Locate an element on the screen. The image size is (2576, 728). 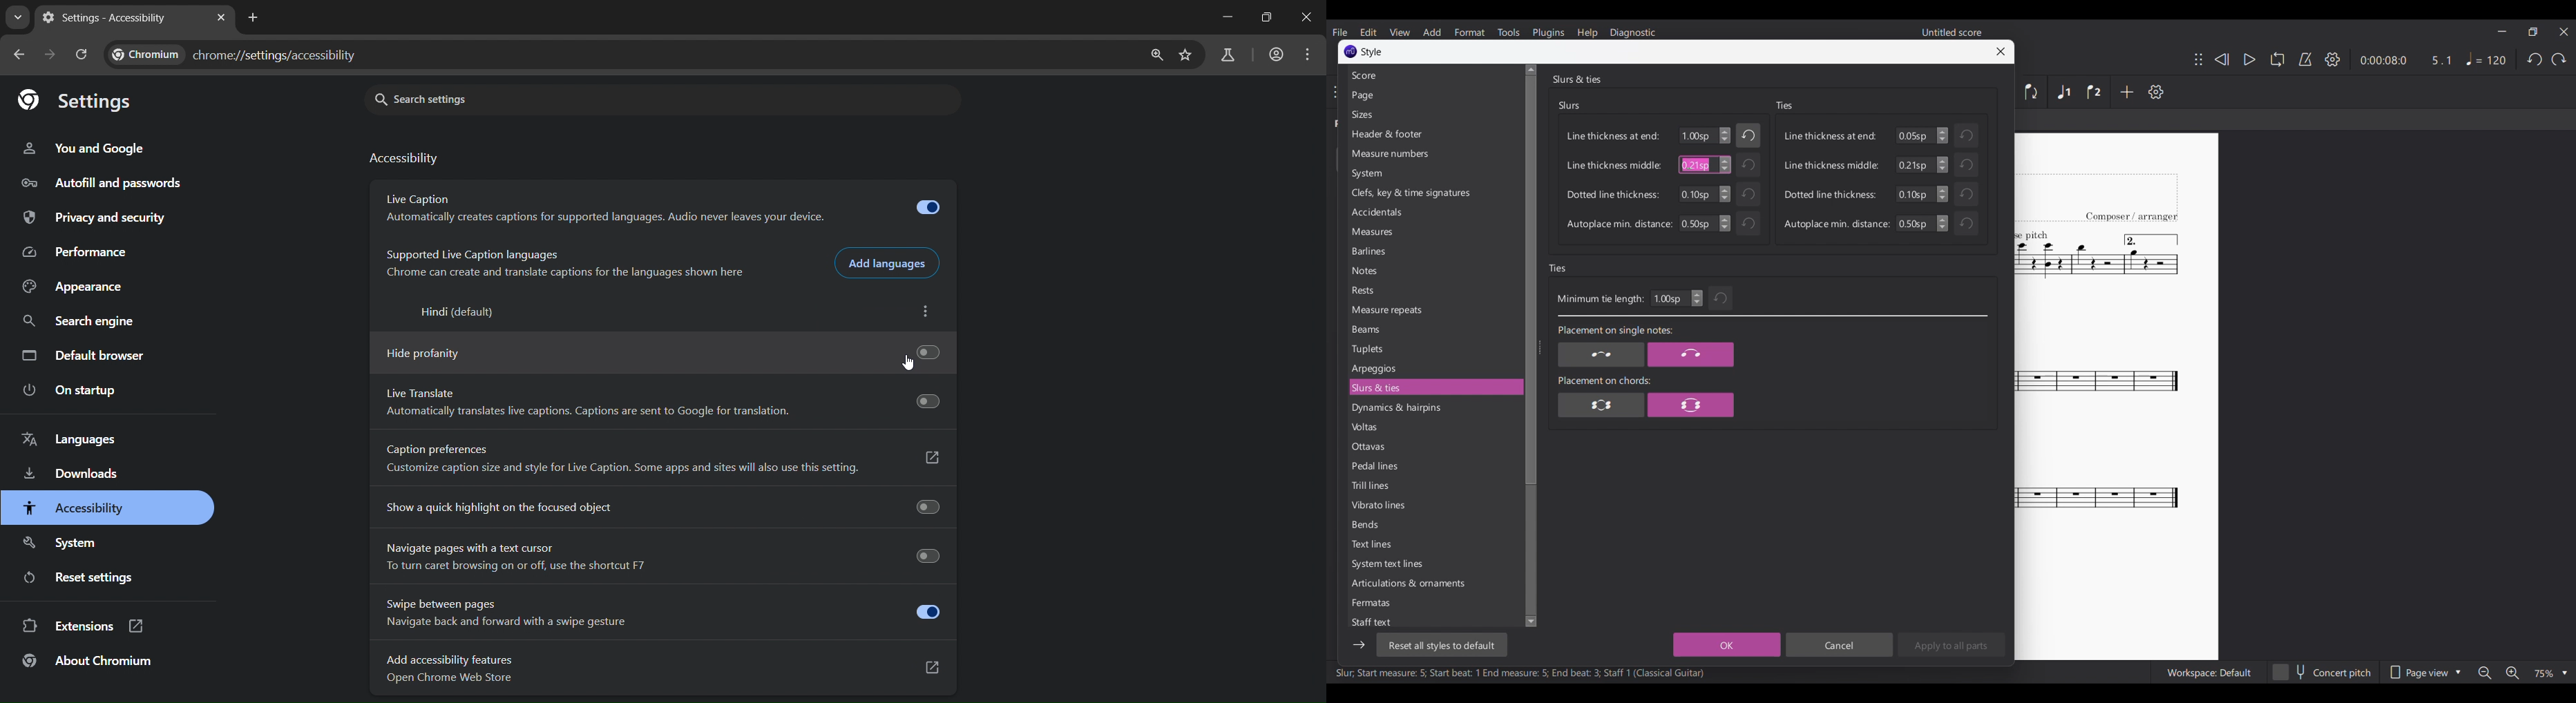
Autoplace min. distance is located at coordinates (1619, 225).